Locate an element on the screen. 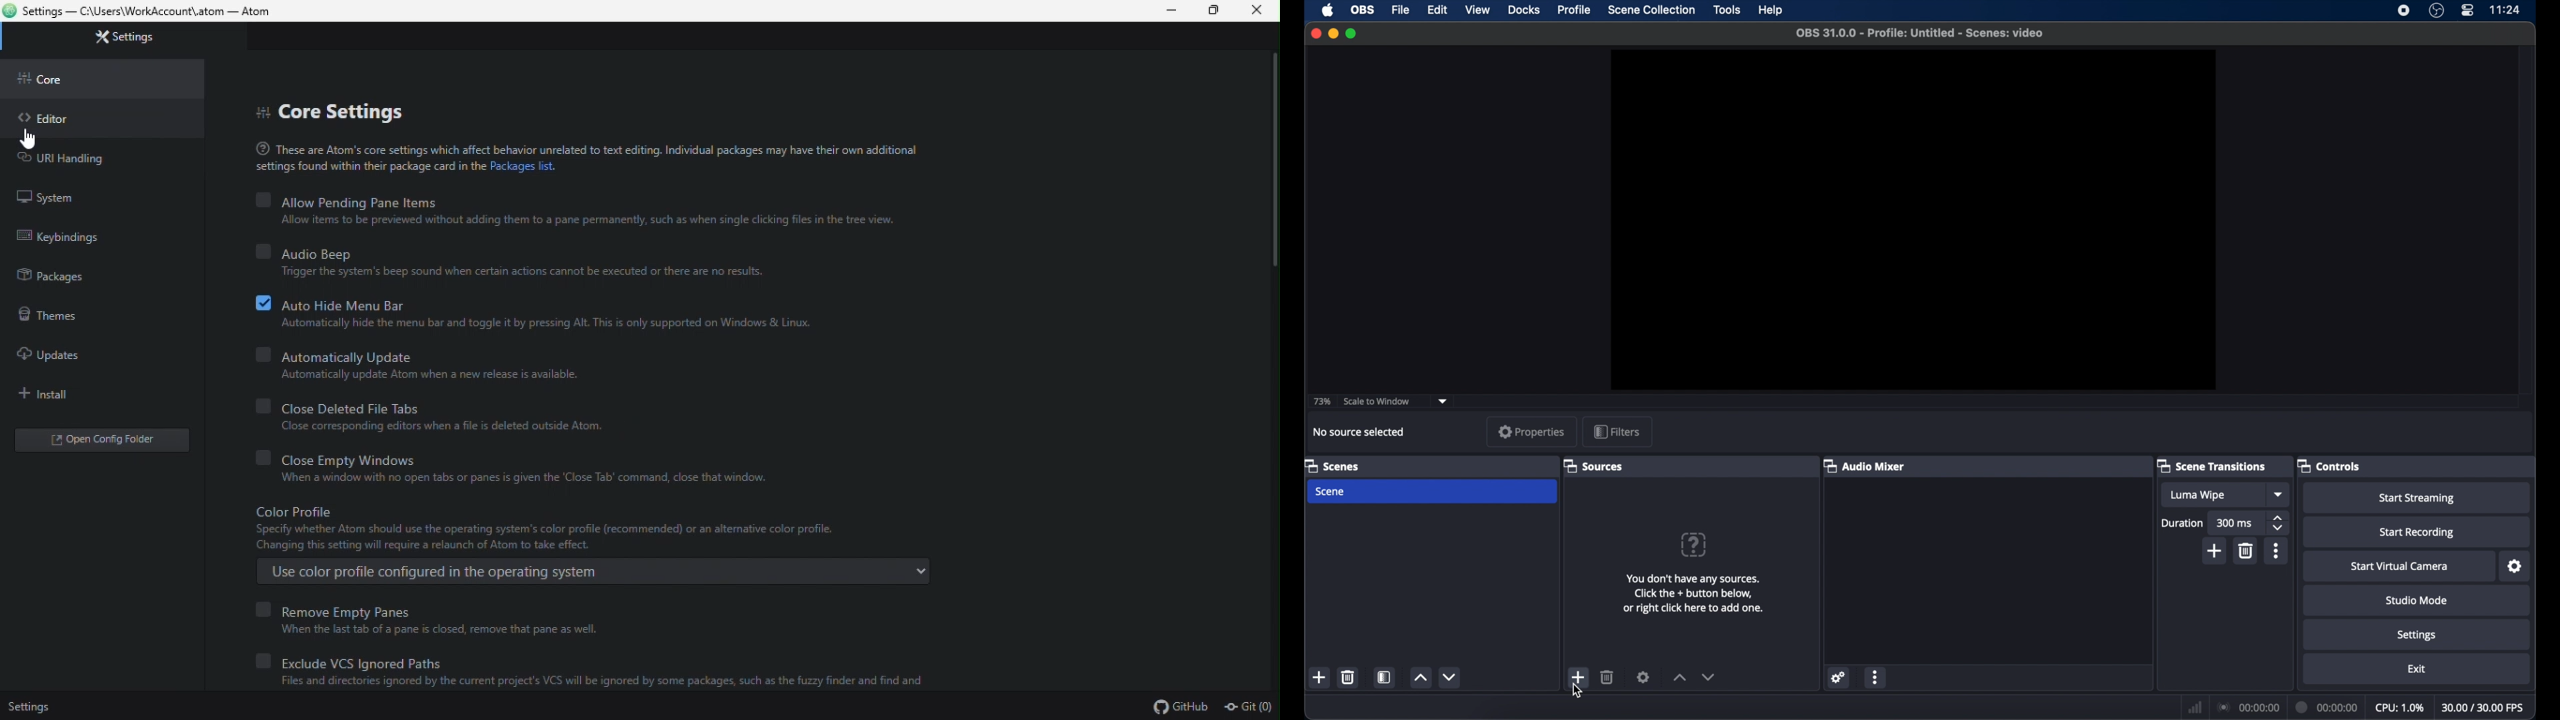 Image resolution: width=2576 pixels, height=728 pixels. preview is located at coordinates (1913, 220).